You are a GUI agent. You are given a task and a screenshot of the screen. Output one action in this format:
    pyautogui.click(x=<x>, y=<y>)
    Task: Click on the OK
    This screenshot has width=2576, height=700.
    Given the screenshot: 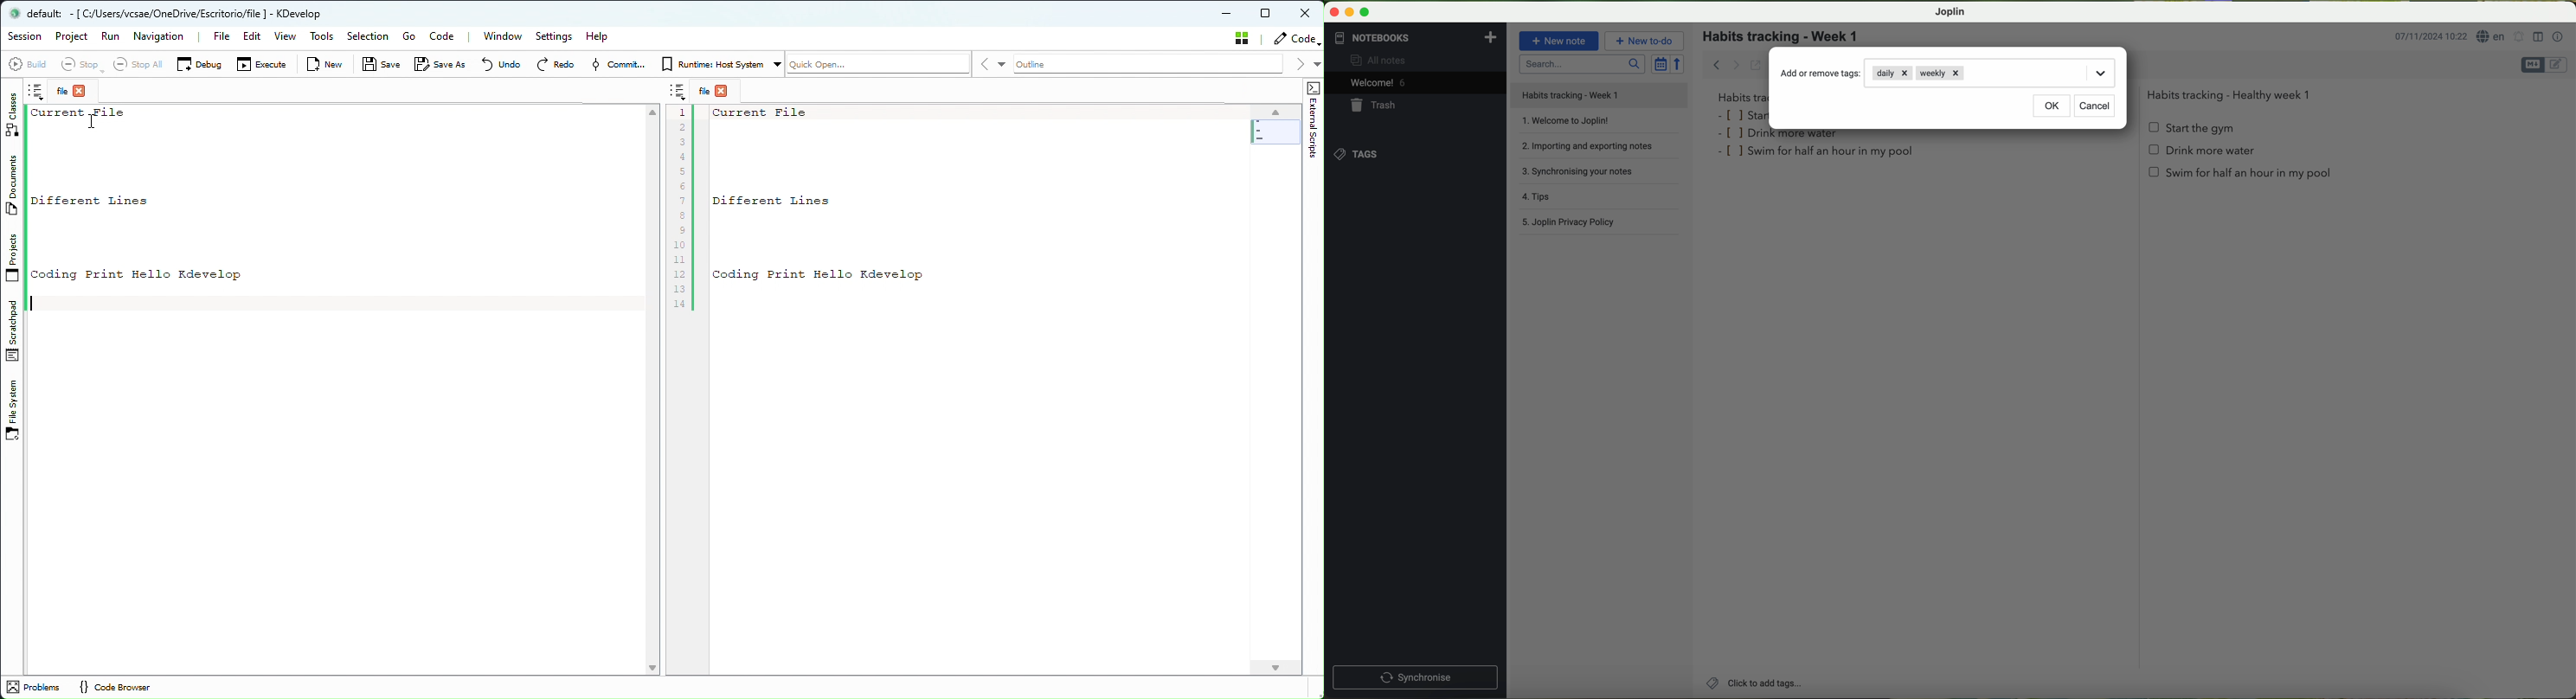 What is the action you would take?
    pyautogui.click(x=2053, y=107)
    